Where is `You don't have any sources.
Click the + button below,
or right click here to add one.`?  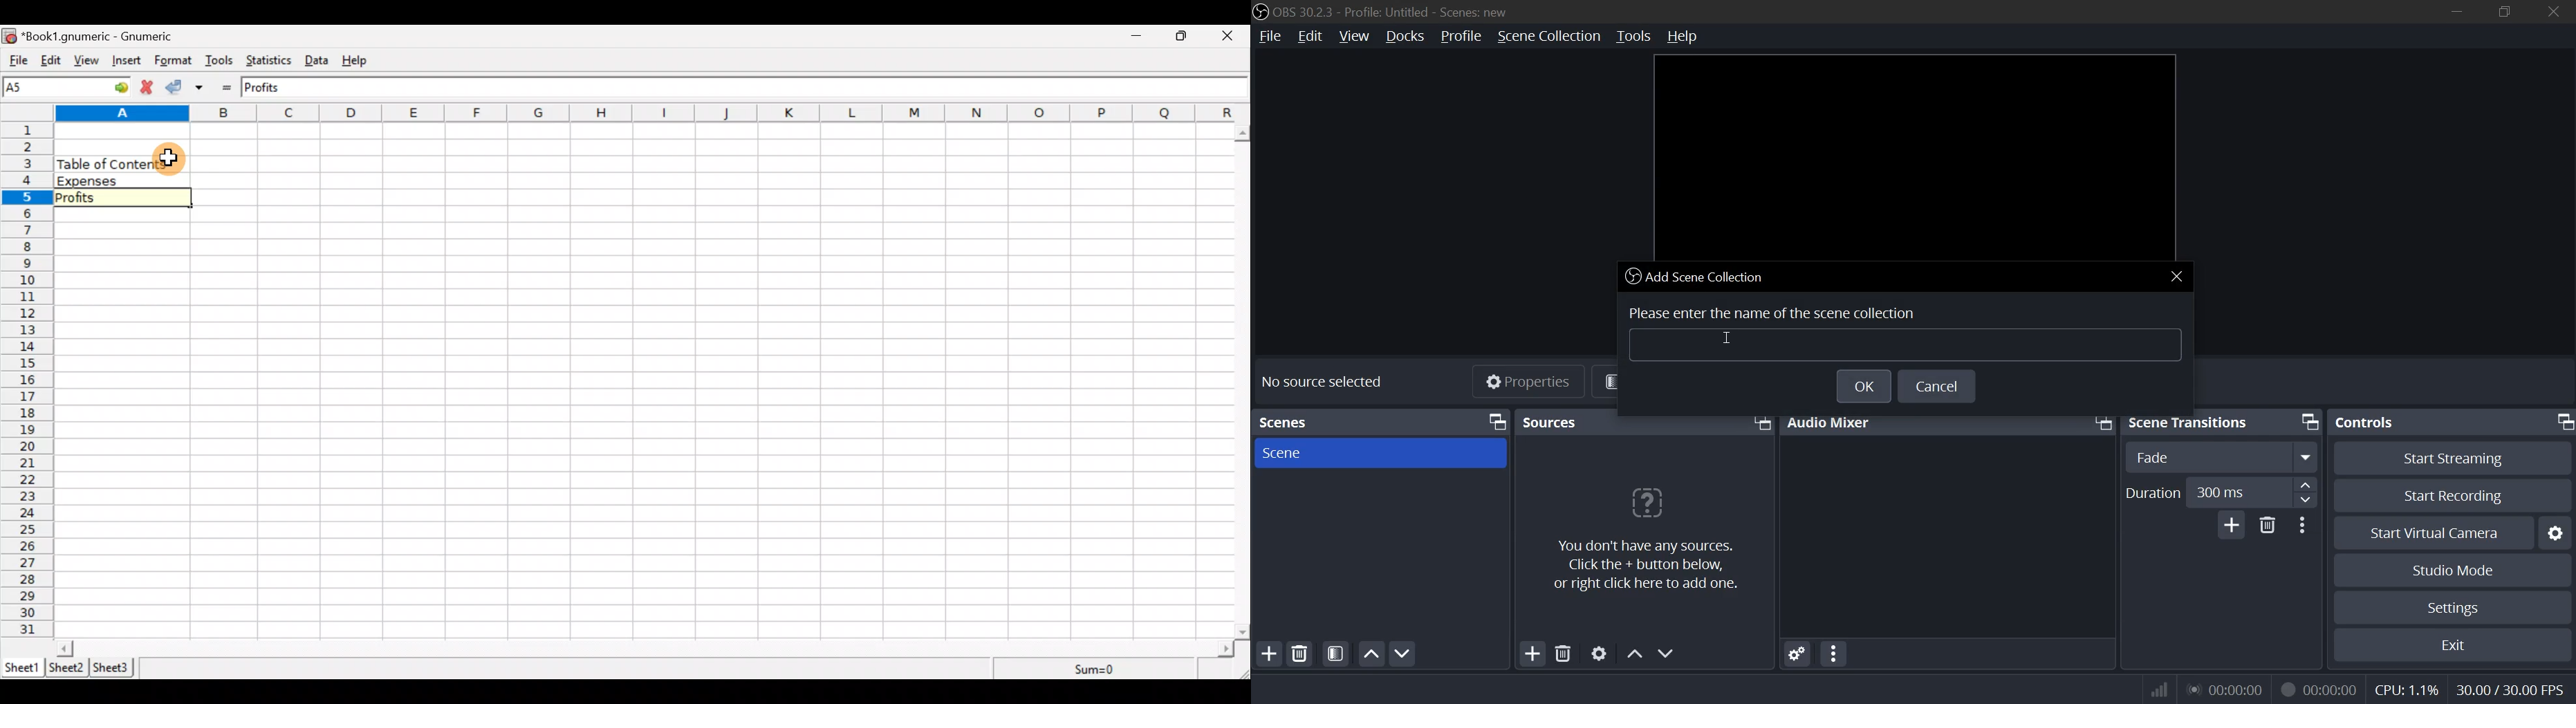
You don't have any sources.
Click the + button below,
or right click here to add one. is located at coordinates (1655, 566).